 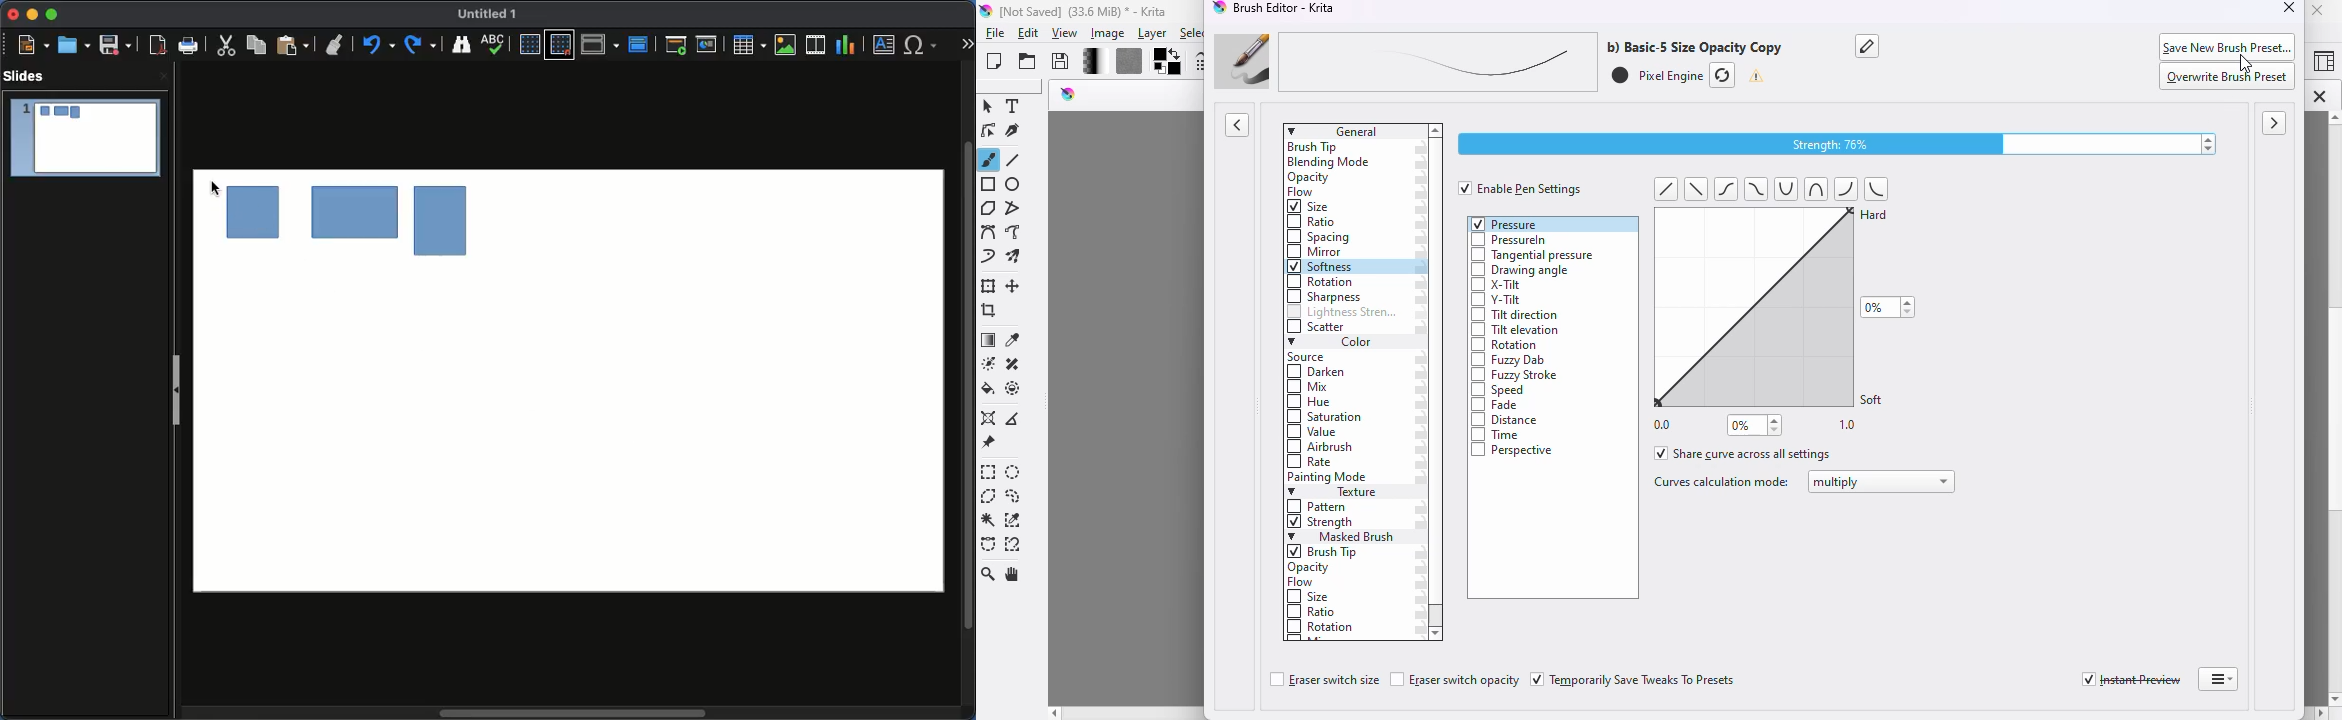 I want to click on spacing, so click(x=1320, y=237).